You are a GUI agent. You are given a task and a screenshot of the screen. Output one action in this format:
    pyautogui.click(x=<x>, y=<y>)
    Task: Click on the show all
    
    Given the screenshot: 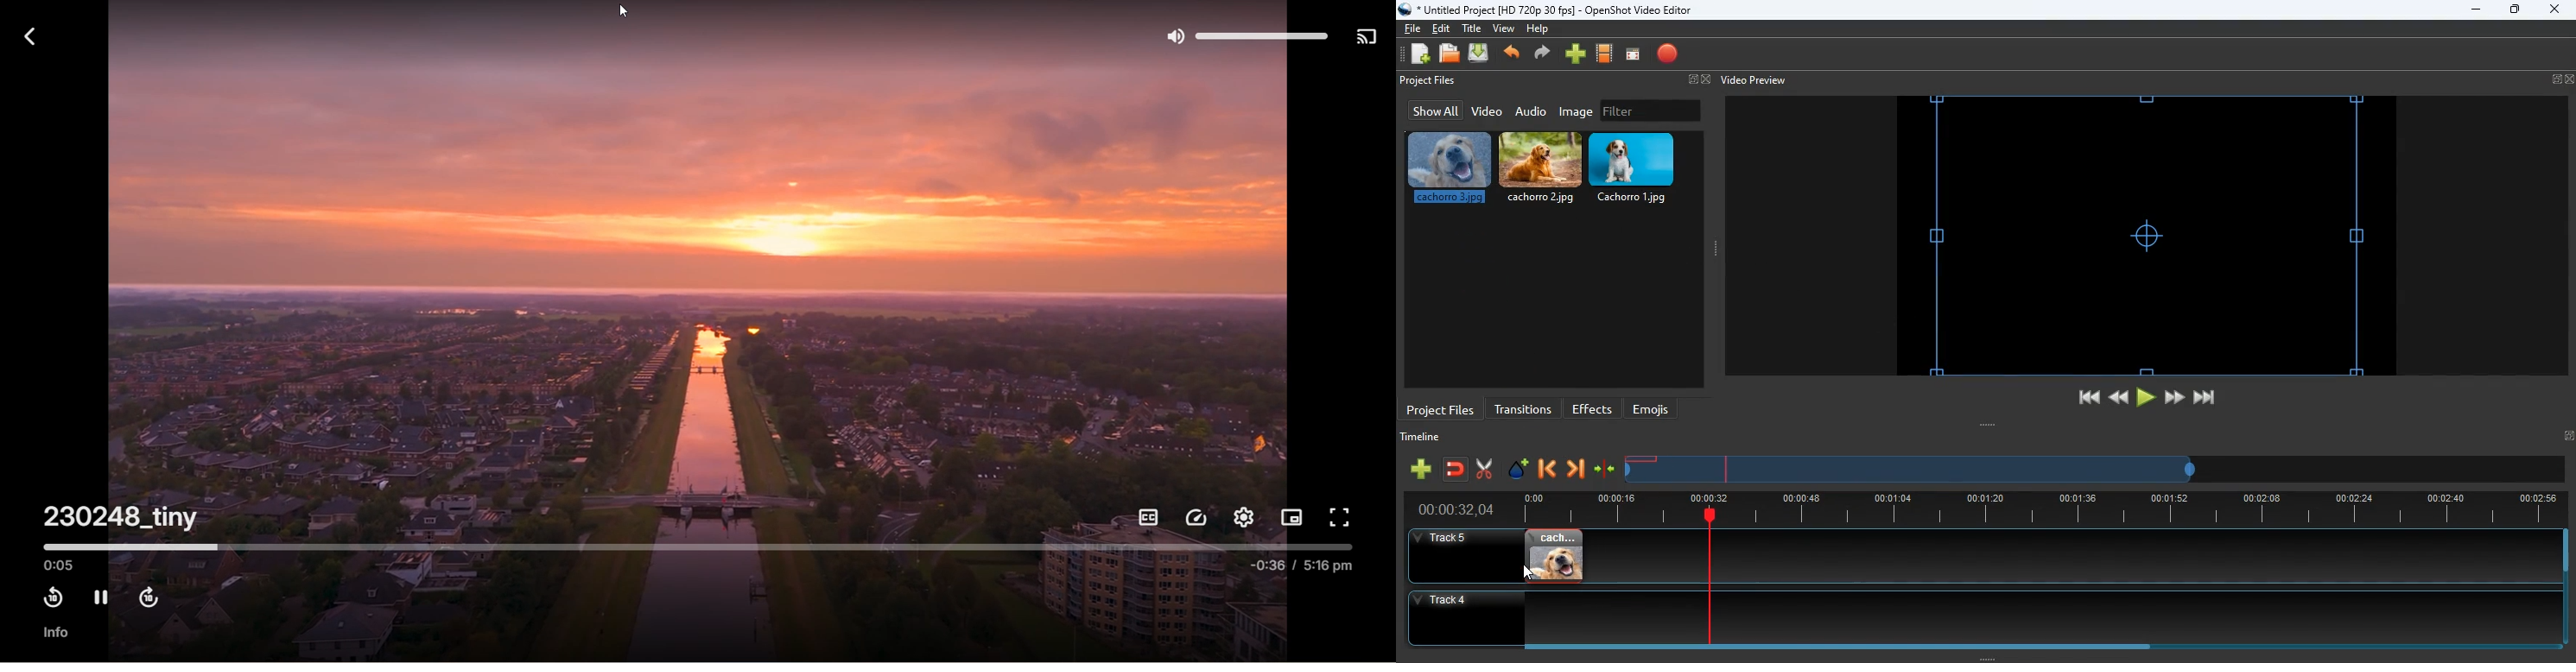 What is the action you would take?
    pyautogui.click(x=1433, y=110)
    